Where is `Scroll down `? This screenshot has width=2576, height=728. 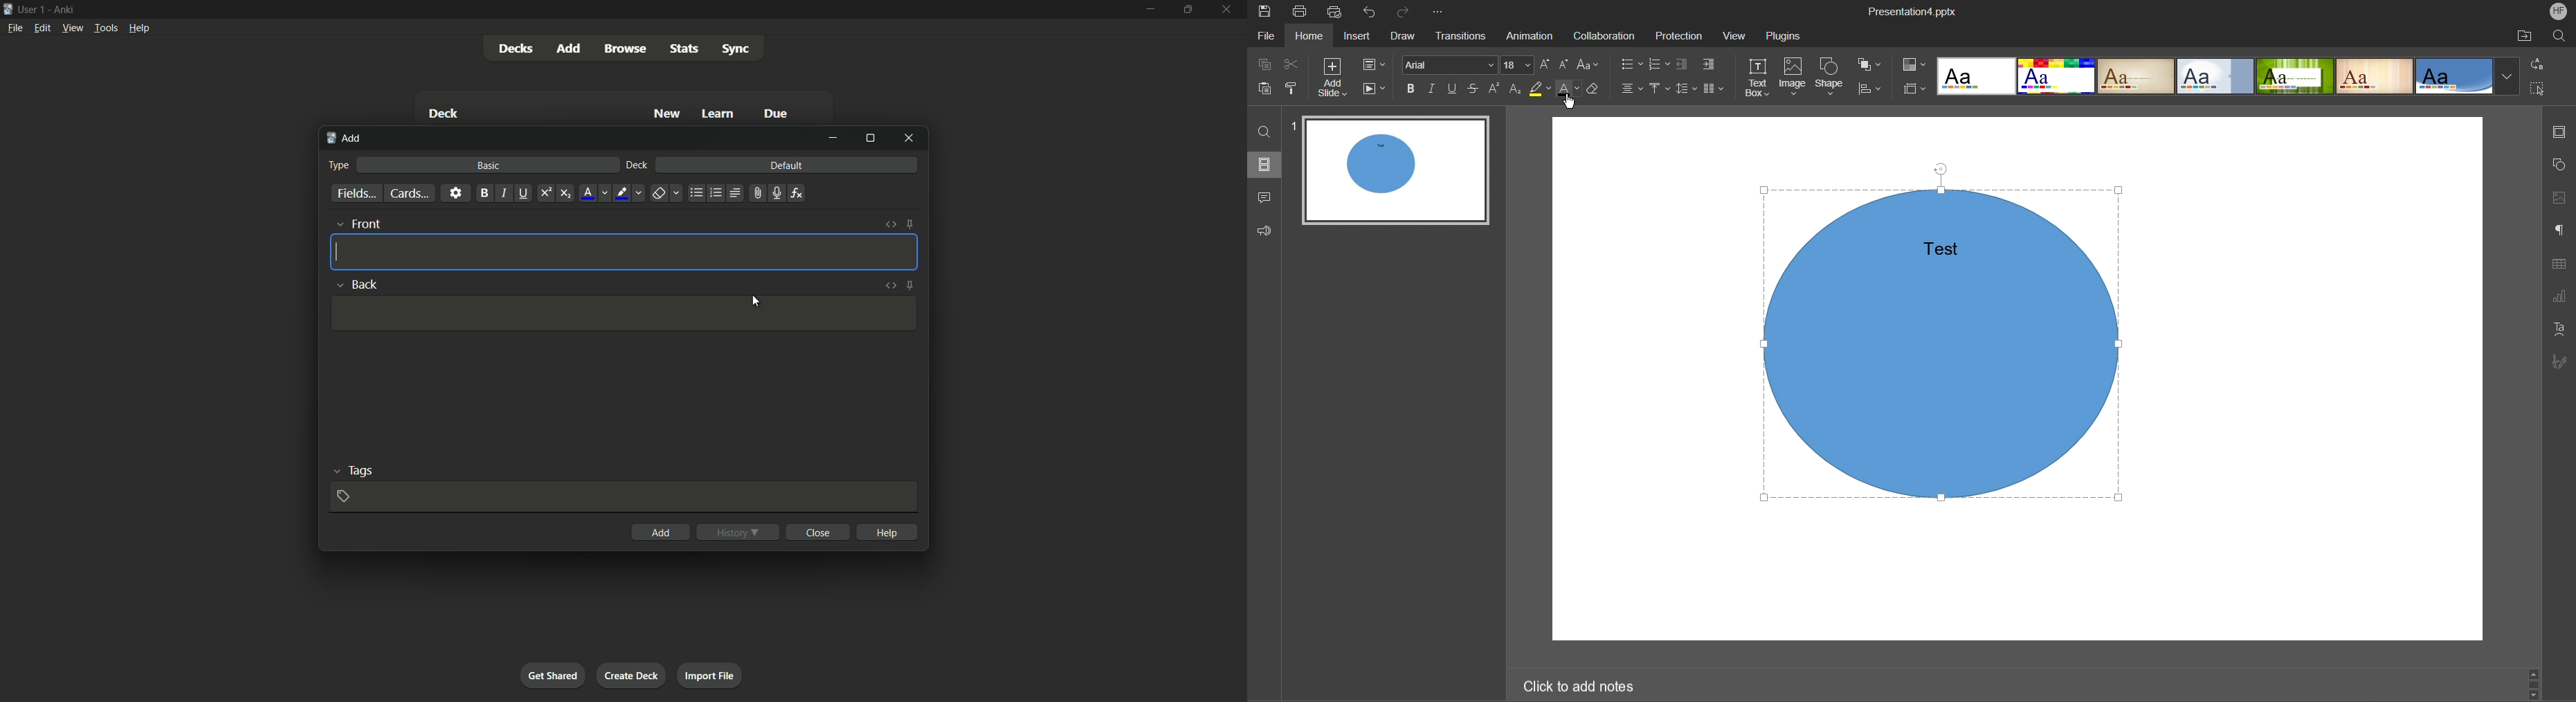 Scroll down  is located at coordinates (2535, 697).